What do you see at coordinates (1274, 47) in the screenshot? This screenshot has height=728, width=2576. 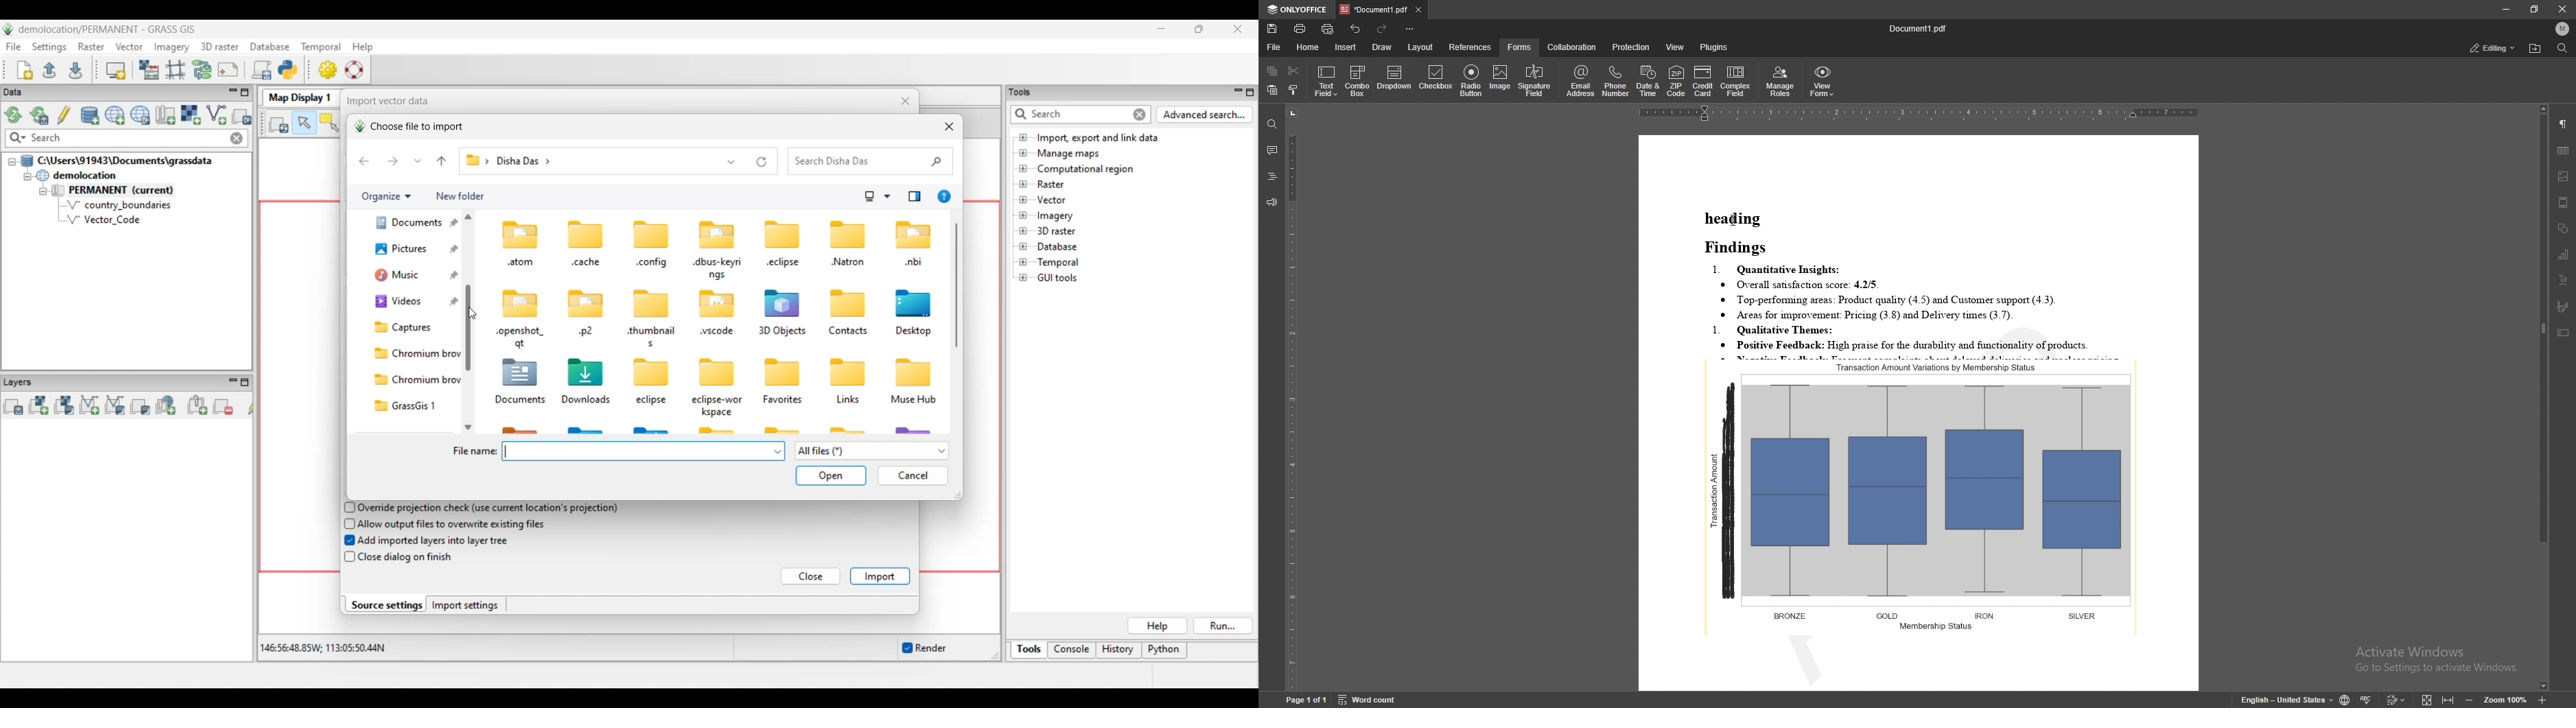 I see `file` at bounding box center [1274, 47].